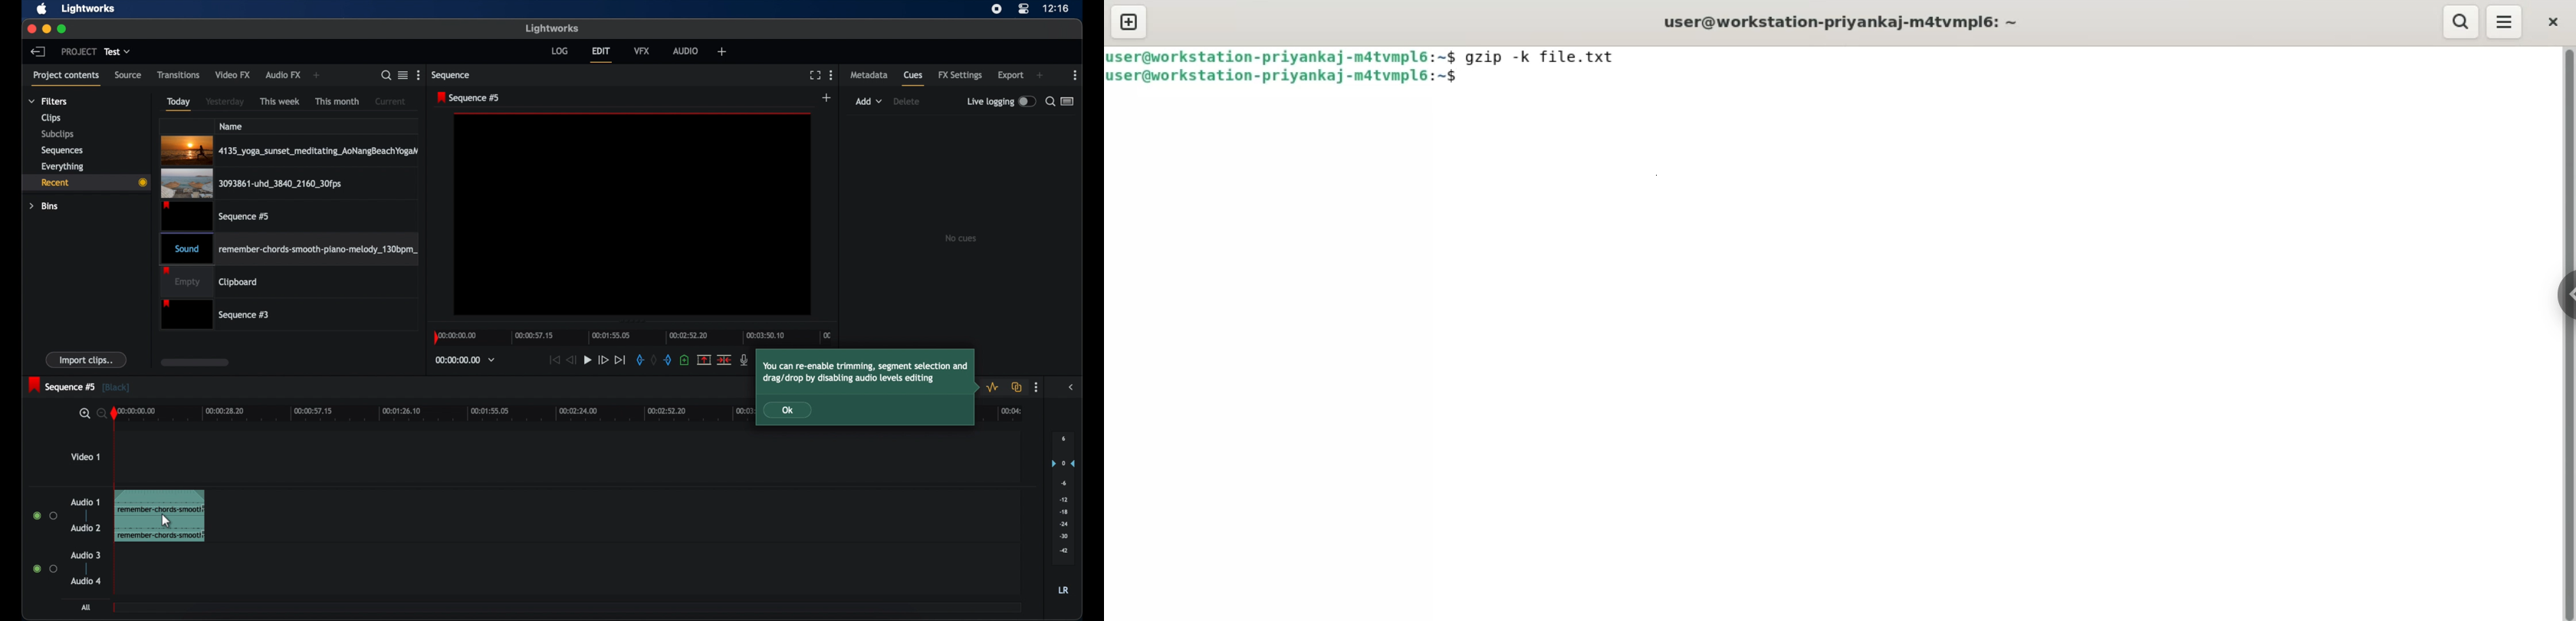 The height and width of the screenshot is (644, 2576). Describe the element at coordinates (52, 118) in the screenshot. I see `clips` at that location.